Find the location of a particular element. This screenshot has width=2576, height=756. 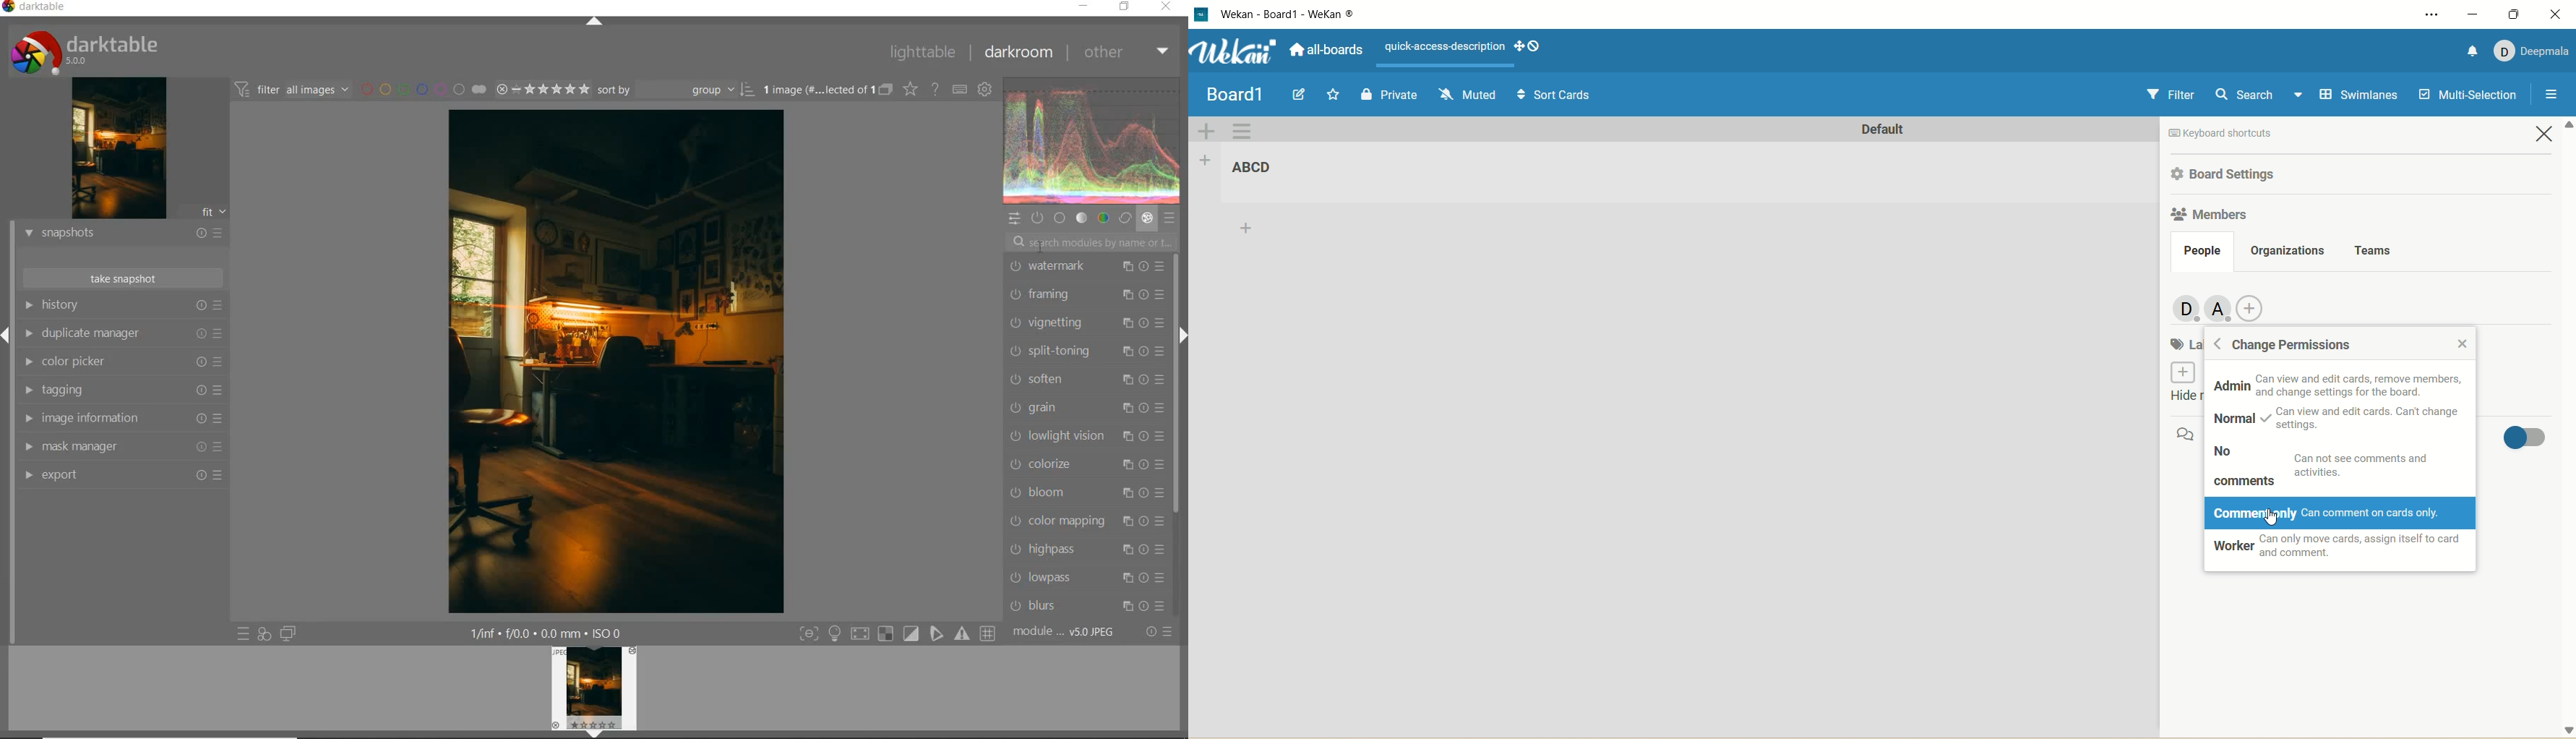

comment is located at coordinates (2186, 434).